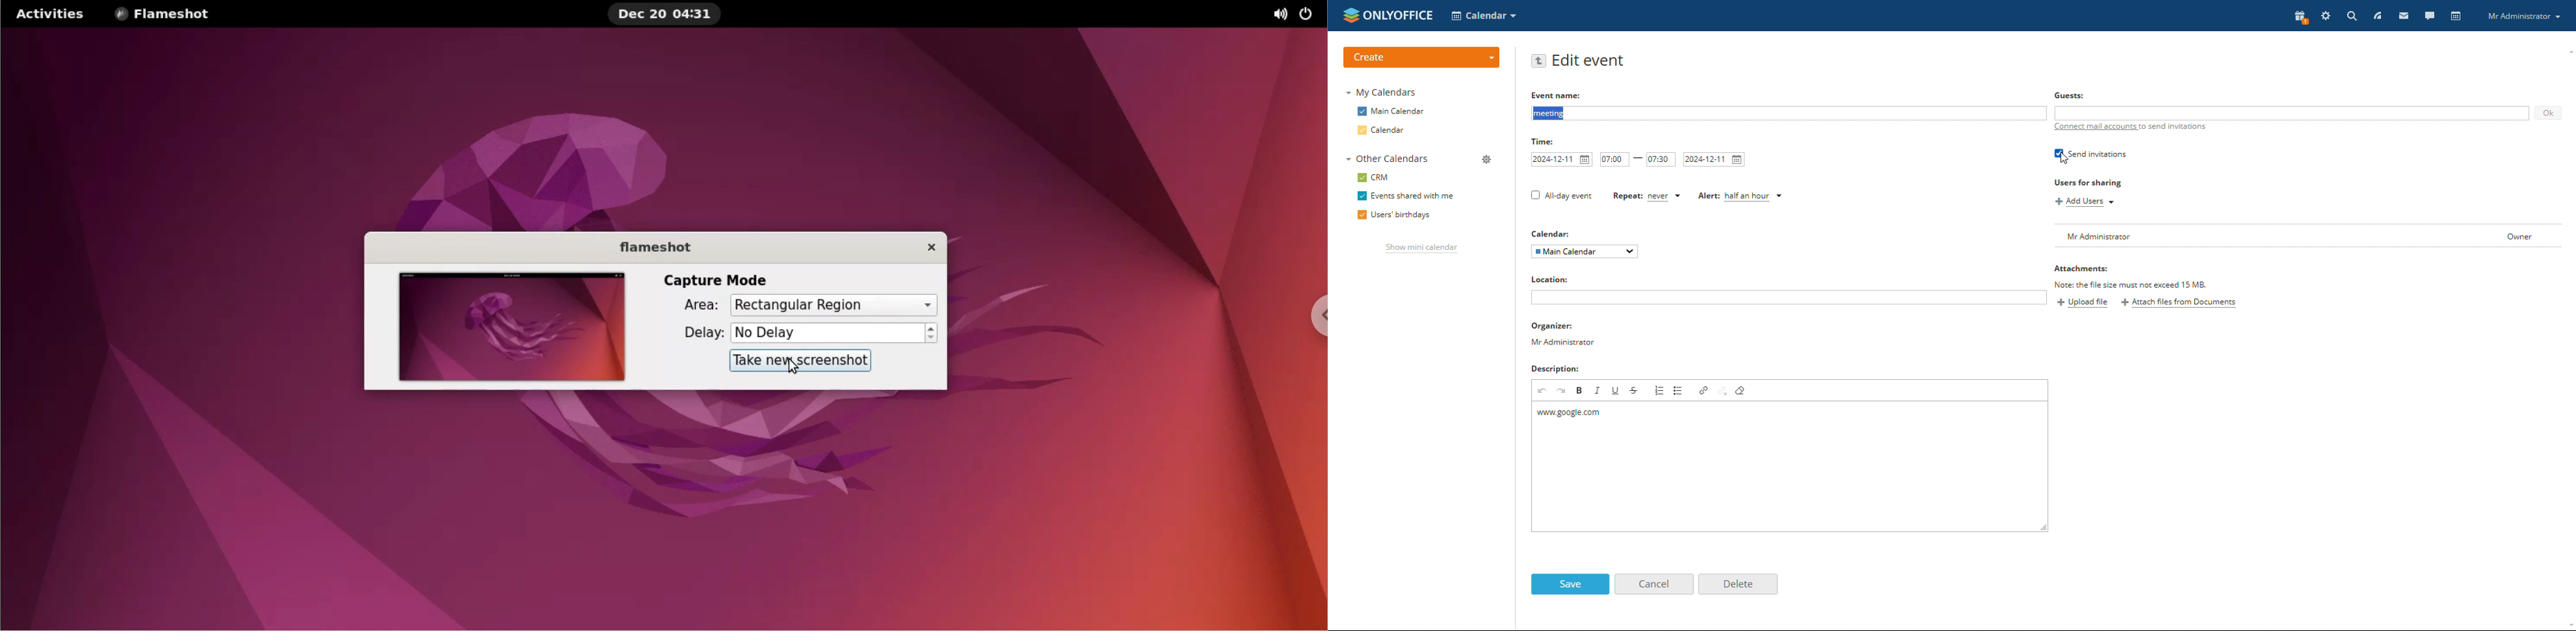 The image size is (2576, 644). I want to click on bold, so click(1580, 391).